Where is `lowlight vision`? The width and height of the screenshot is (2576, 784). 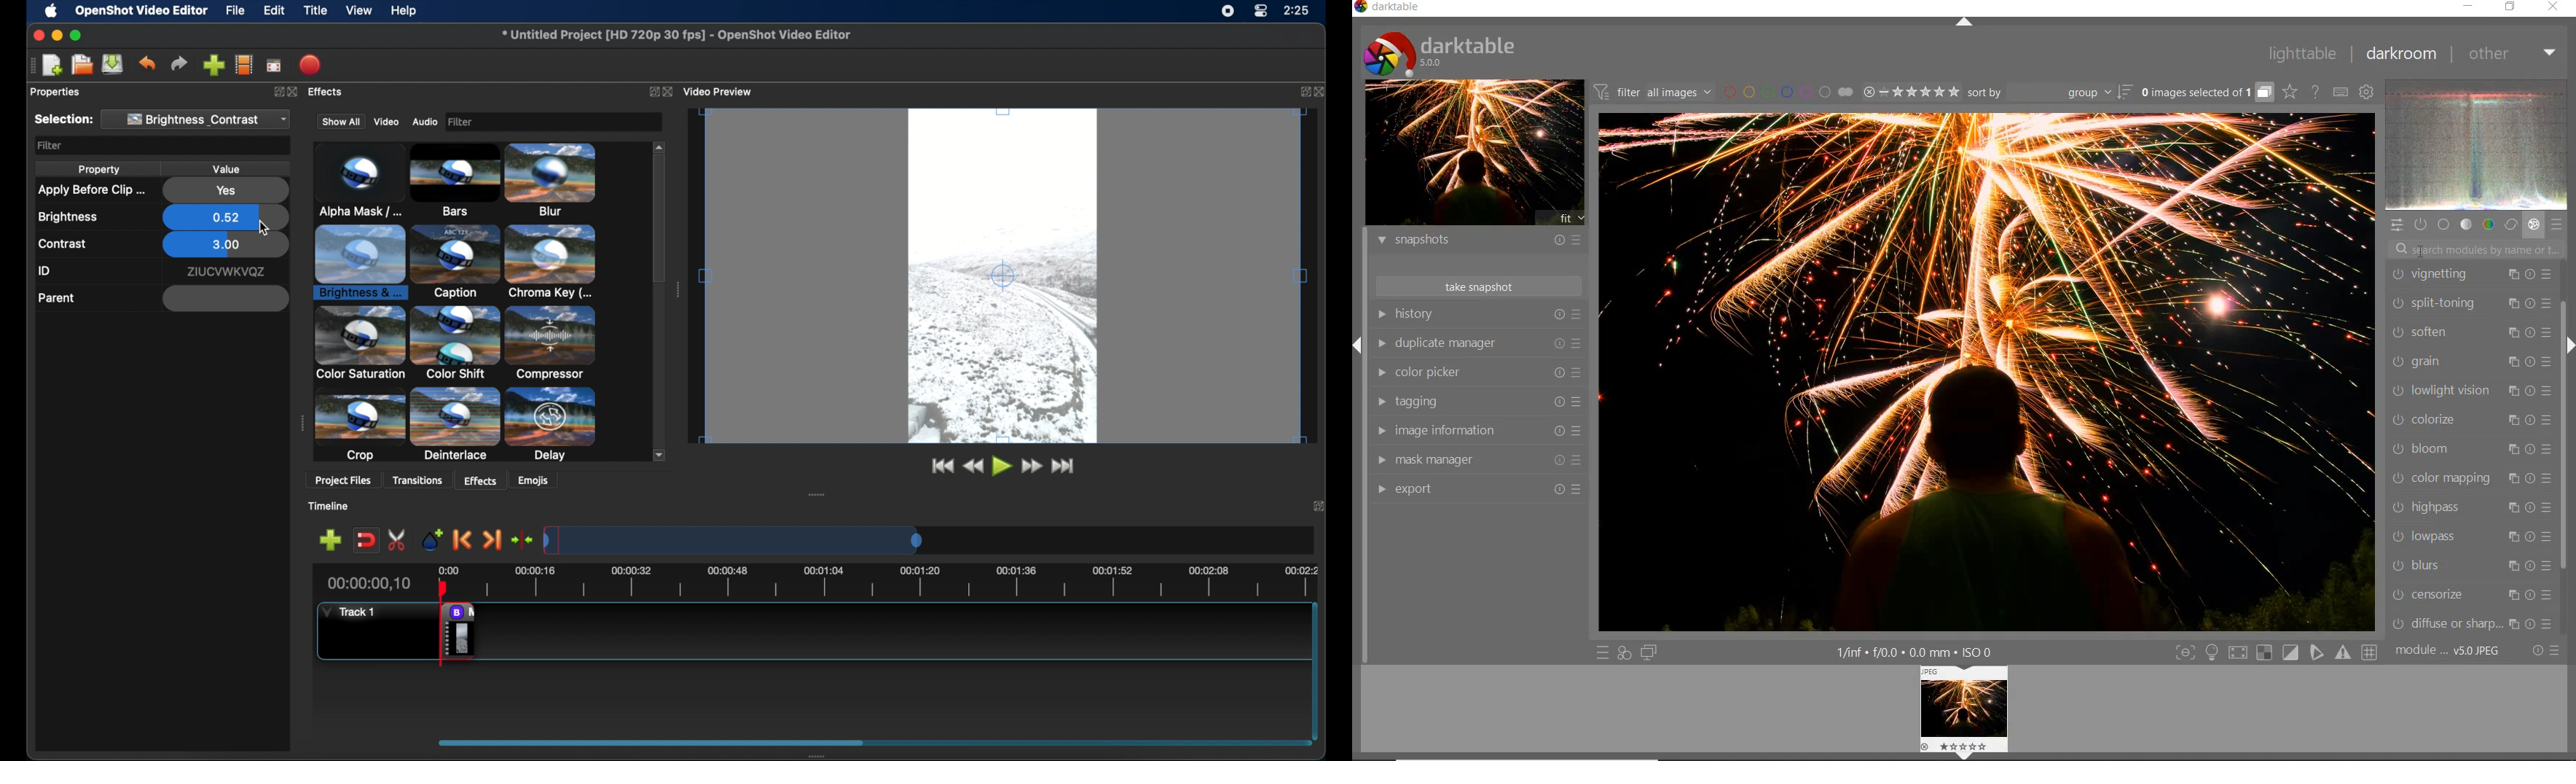 lowlight vision is located at coordinates (2470, 391).